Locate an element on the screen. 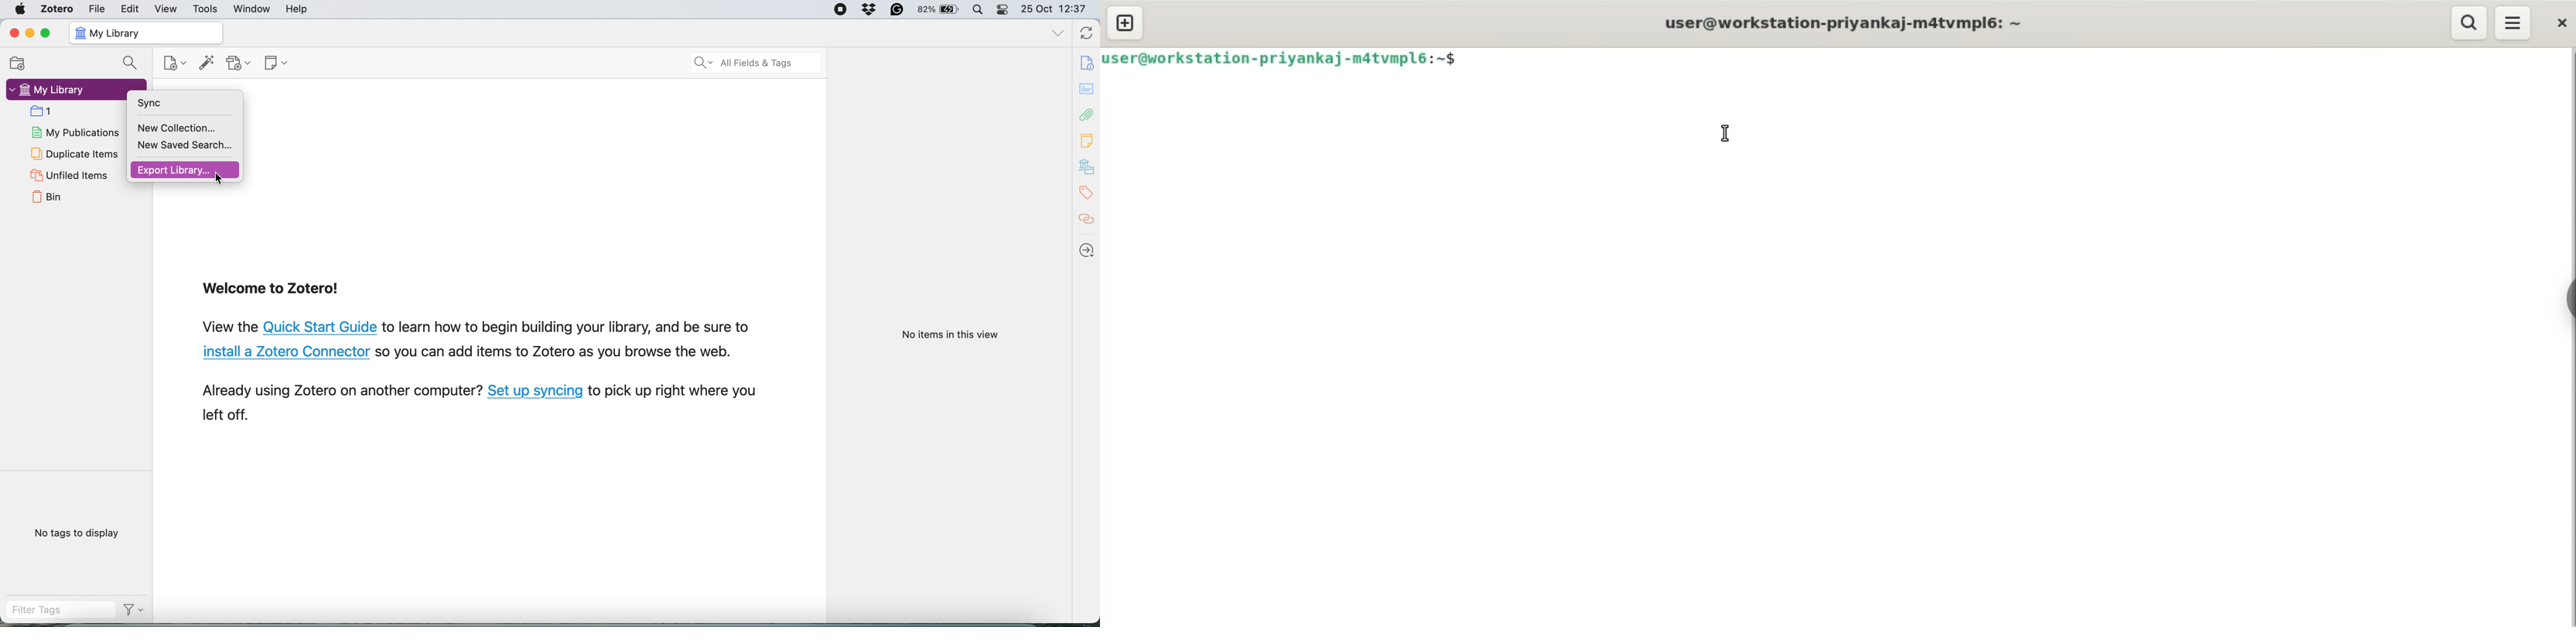 The image size is (2576, 644). minimize is located at coordinates (31, 34).